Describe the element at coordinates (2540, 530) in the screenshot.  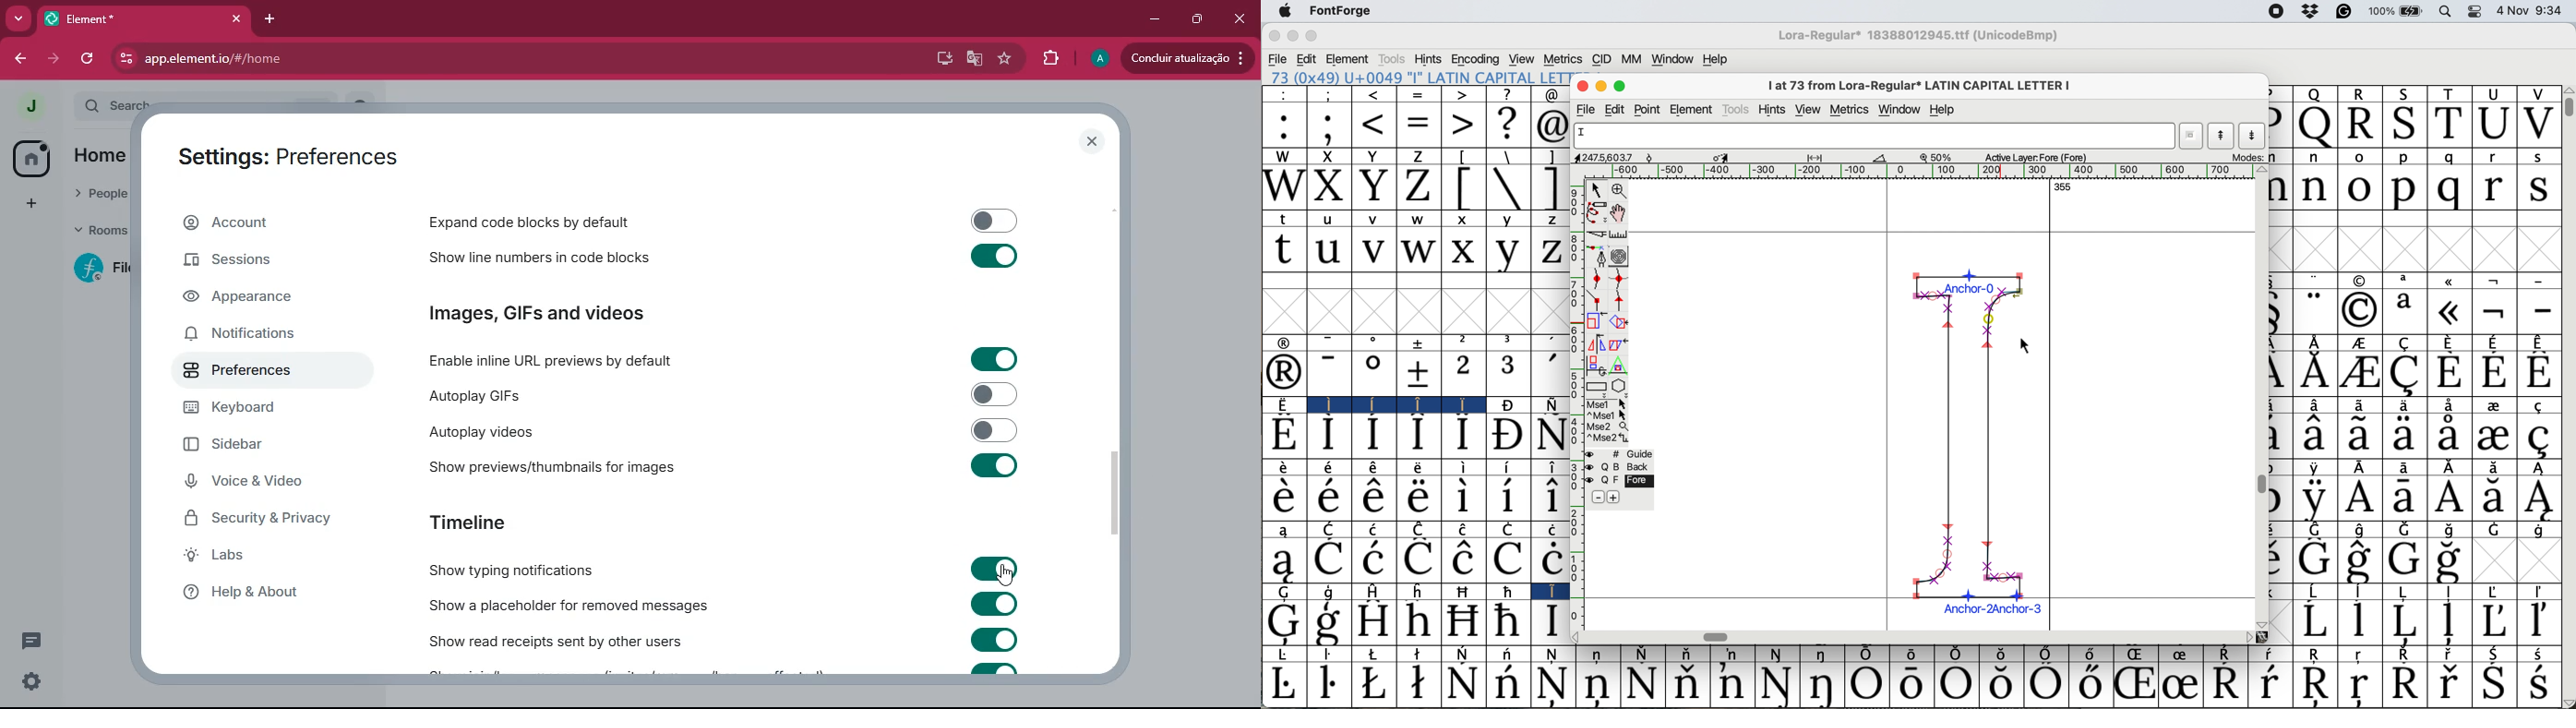
I see `Symbol` at that location.